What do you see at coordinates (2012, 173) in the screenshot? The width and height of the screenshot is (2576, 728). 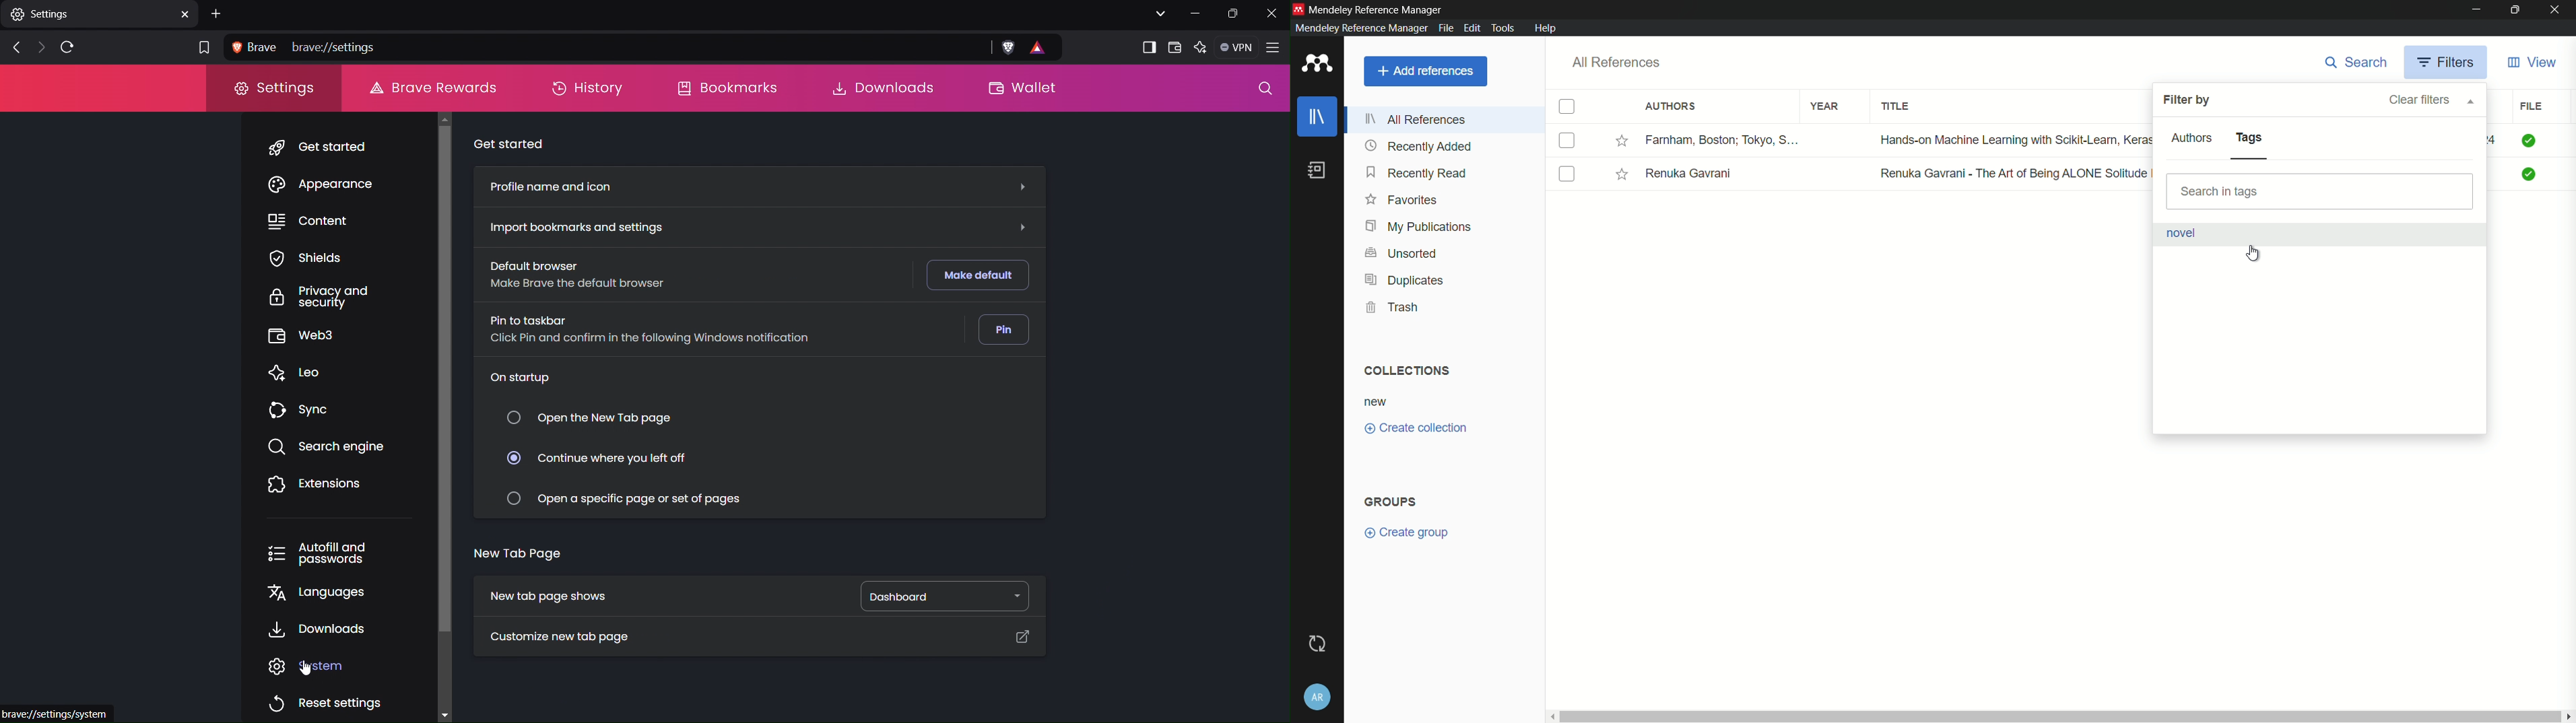 I see `Renuka Gavrani - The Art of Being ALONE Solitude Is My HOME, Loneliness .` at bounding box center [2012, 173].